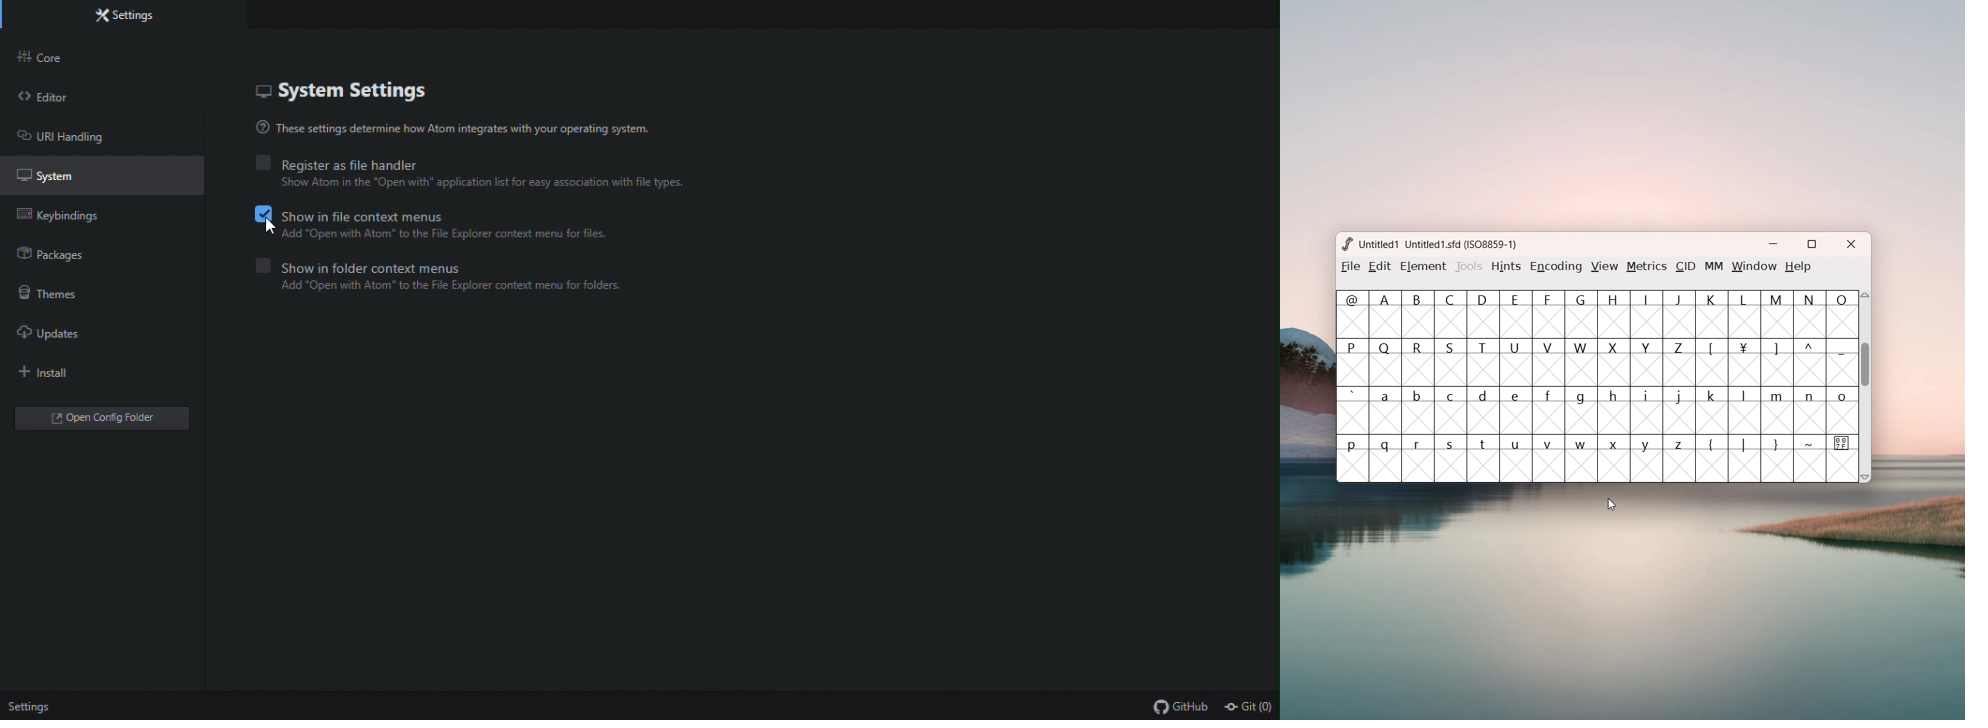 This screenshot has width=1988, height=728. What do you see at coordinates (1811, 315) in the screenshot?
I see `N` at bounding box center [1811, 315].